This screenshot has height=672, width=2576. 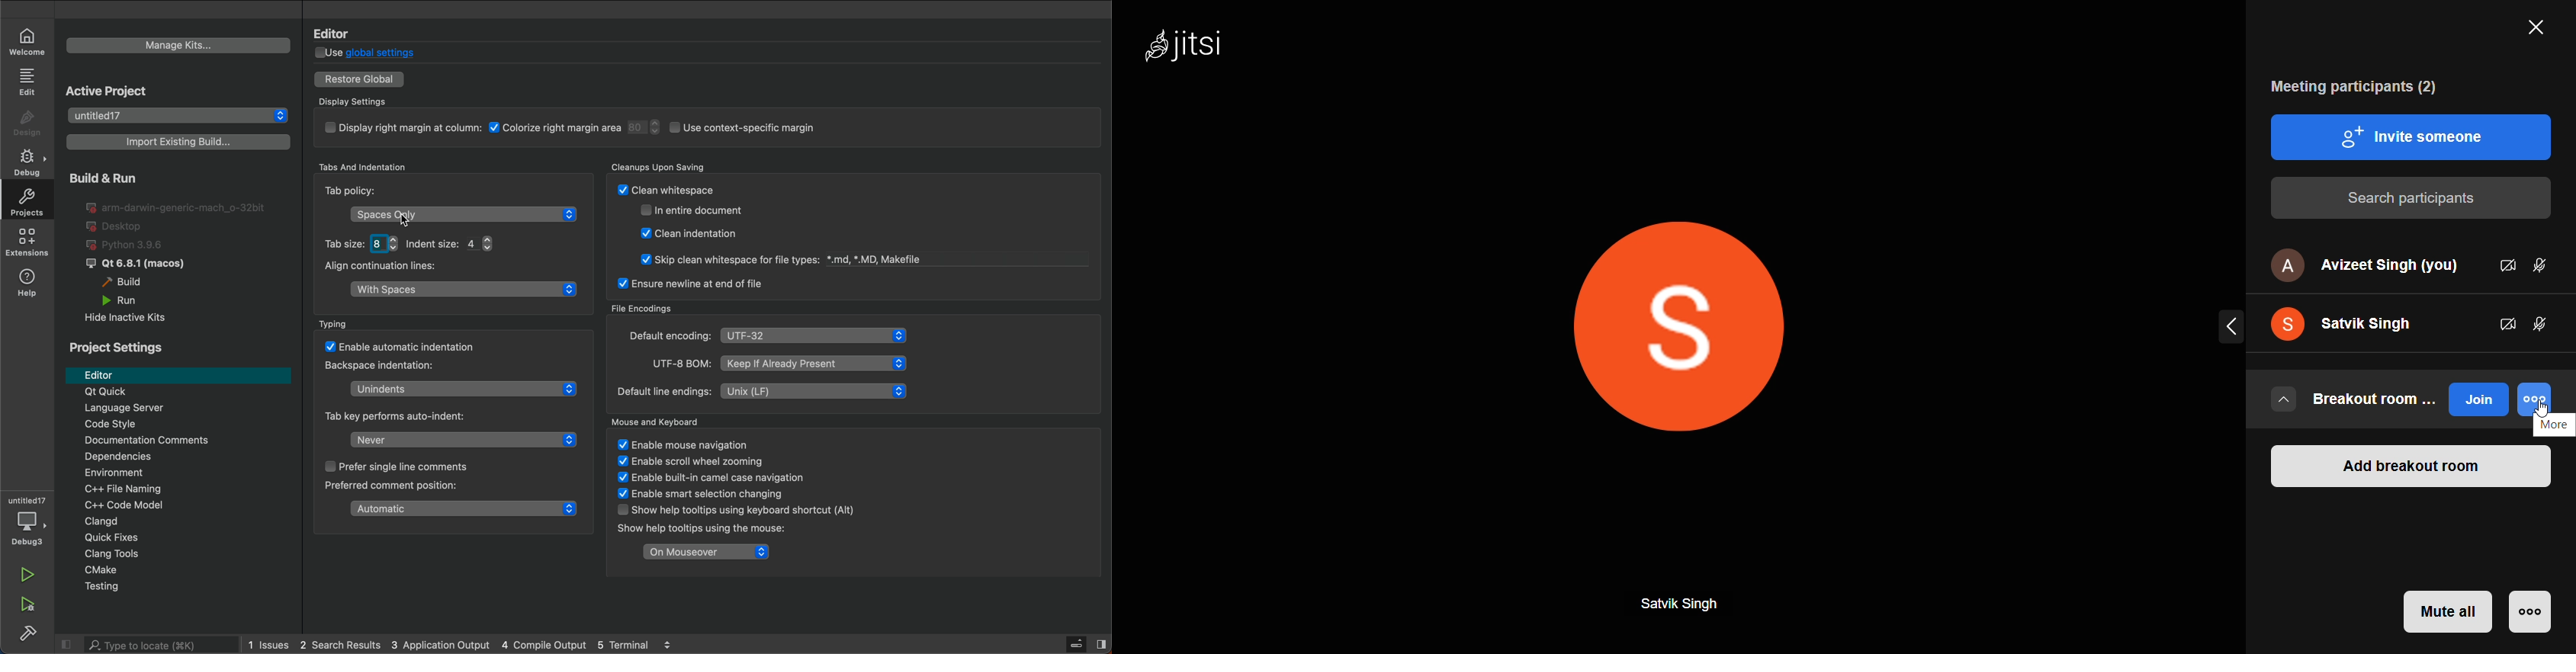 I want to click on show help, so click(x=732, y=510).